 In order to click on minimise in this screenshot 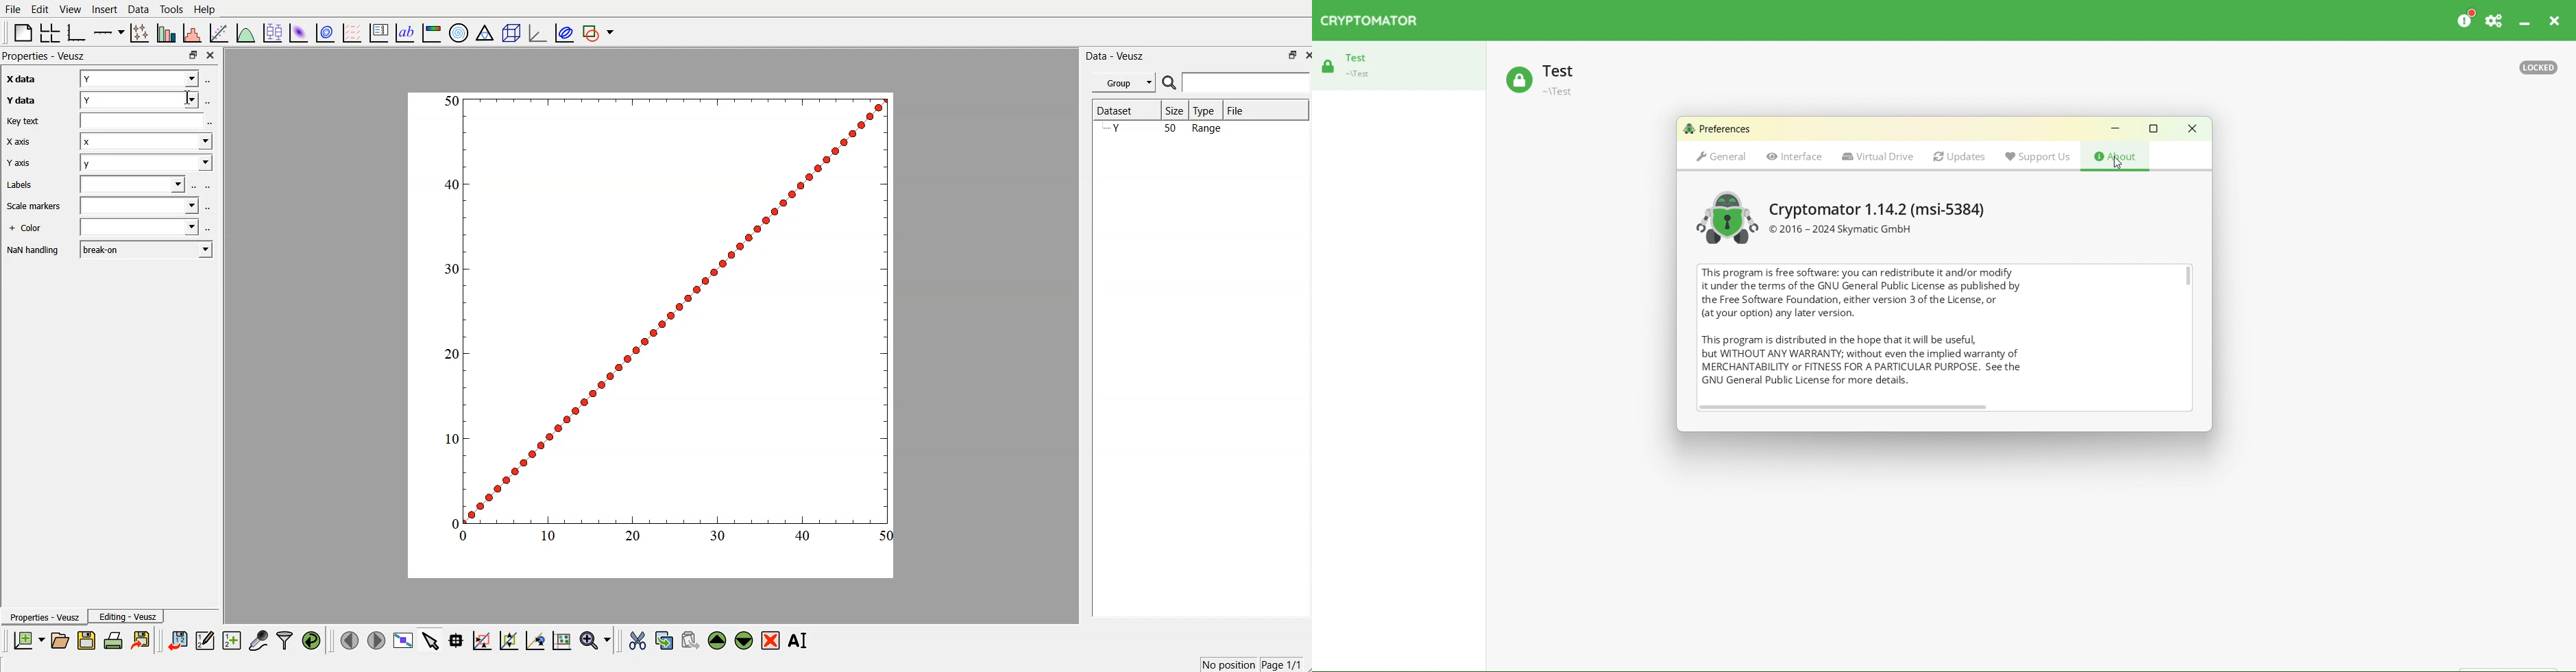, I will do `click(1288, 55)`.